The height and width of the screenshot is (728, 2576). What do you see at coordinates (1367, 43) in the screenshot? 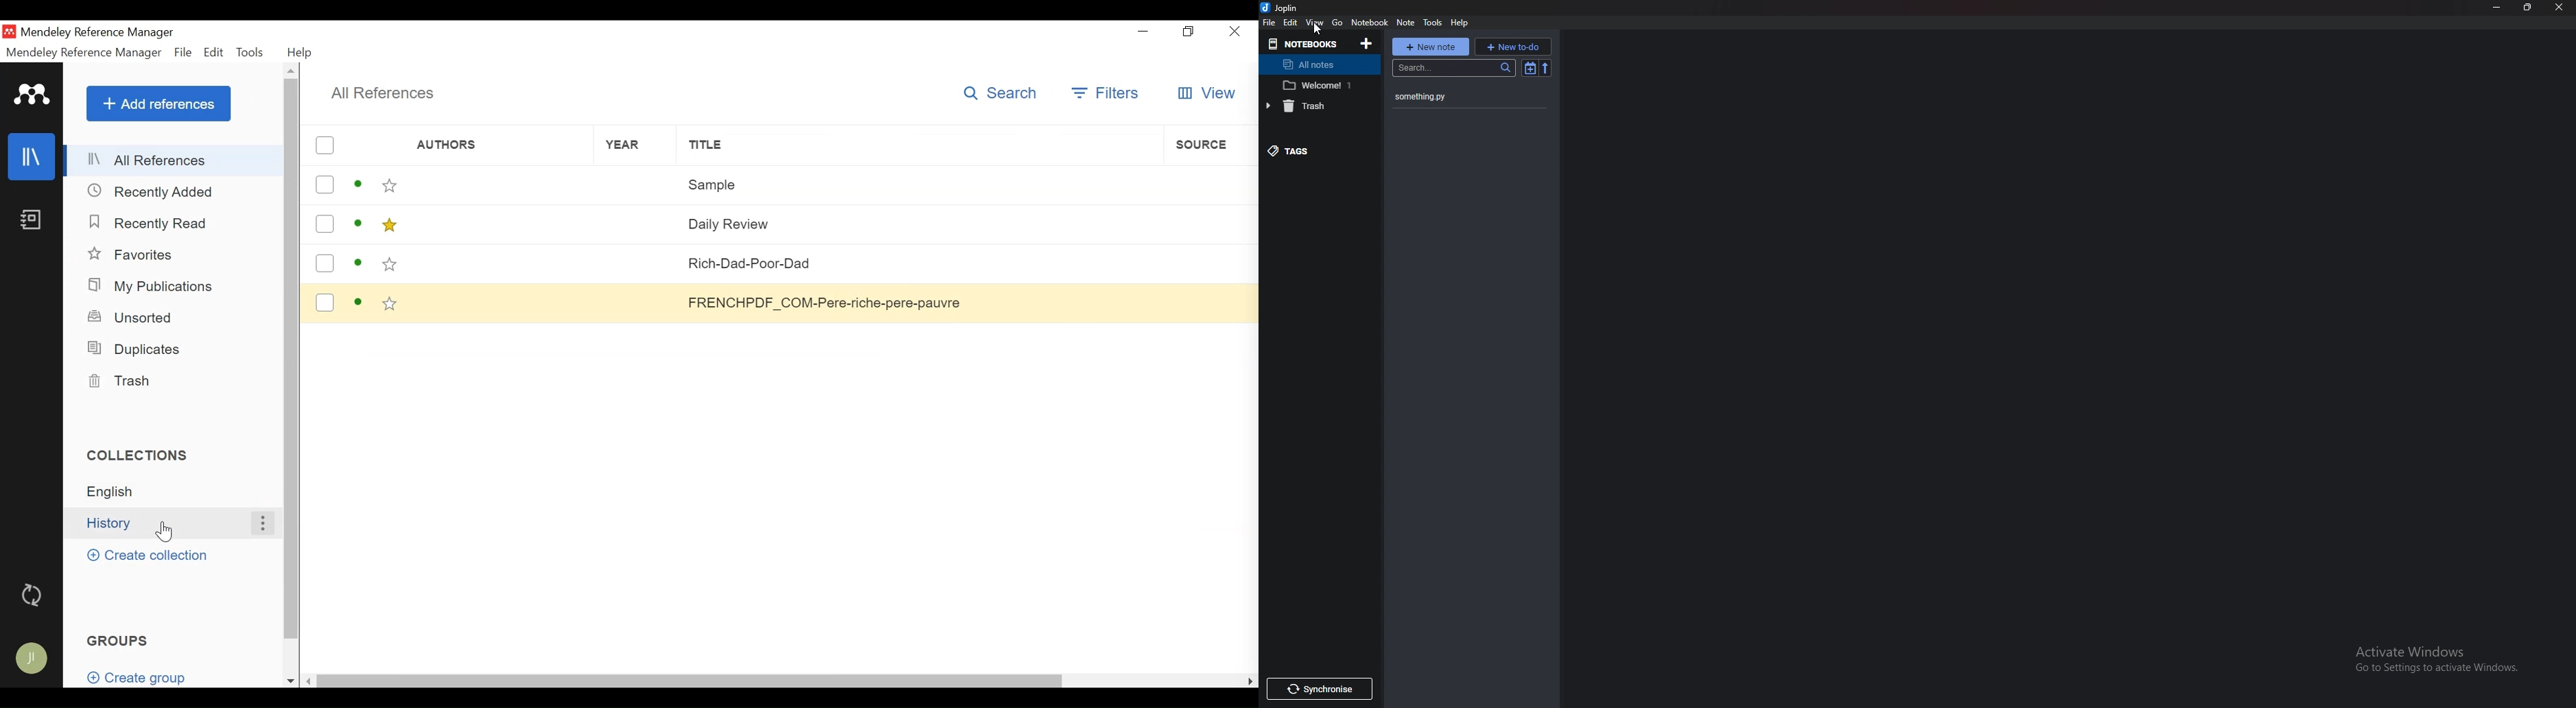
I see `Add notebooks` at bounding box center [1367, 43].